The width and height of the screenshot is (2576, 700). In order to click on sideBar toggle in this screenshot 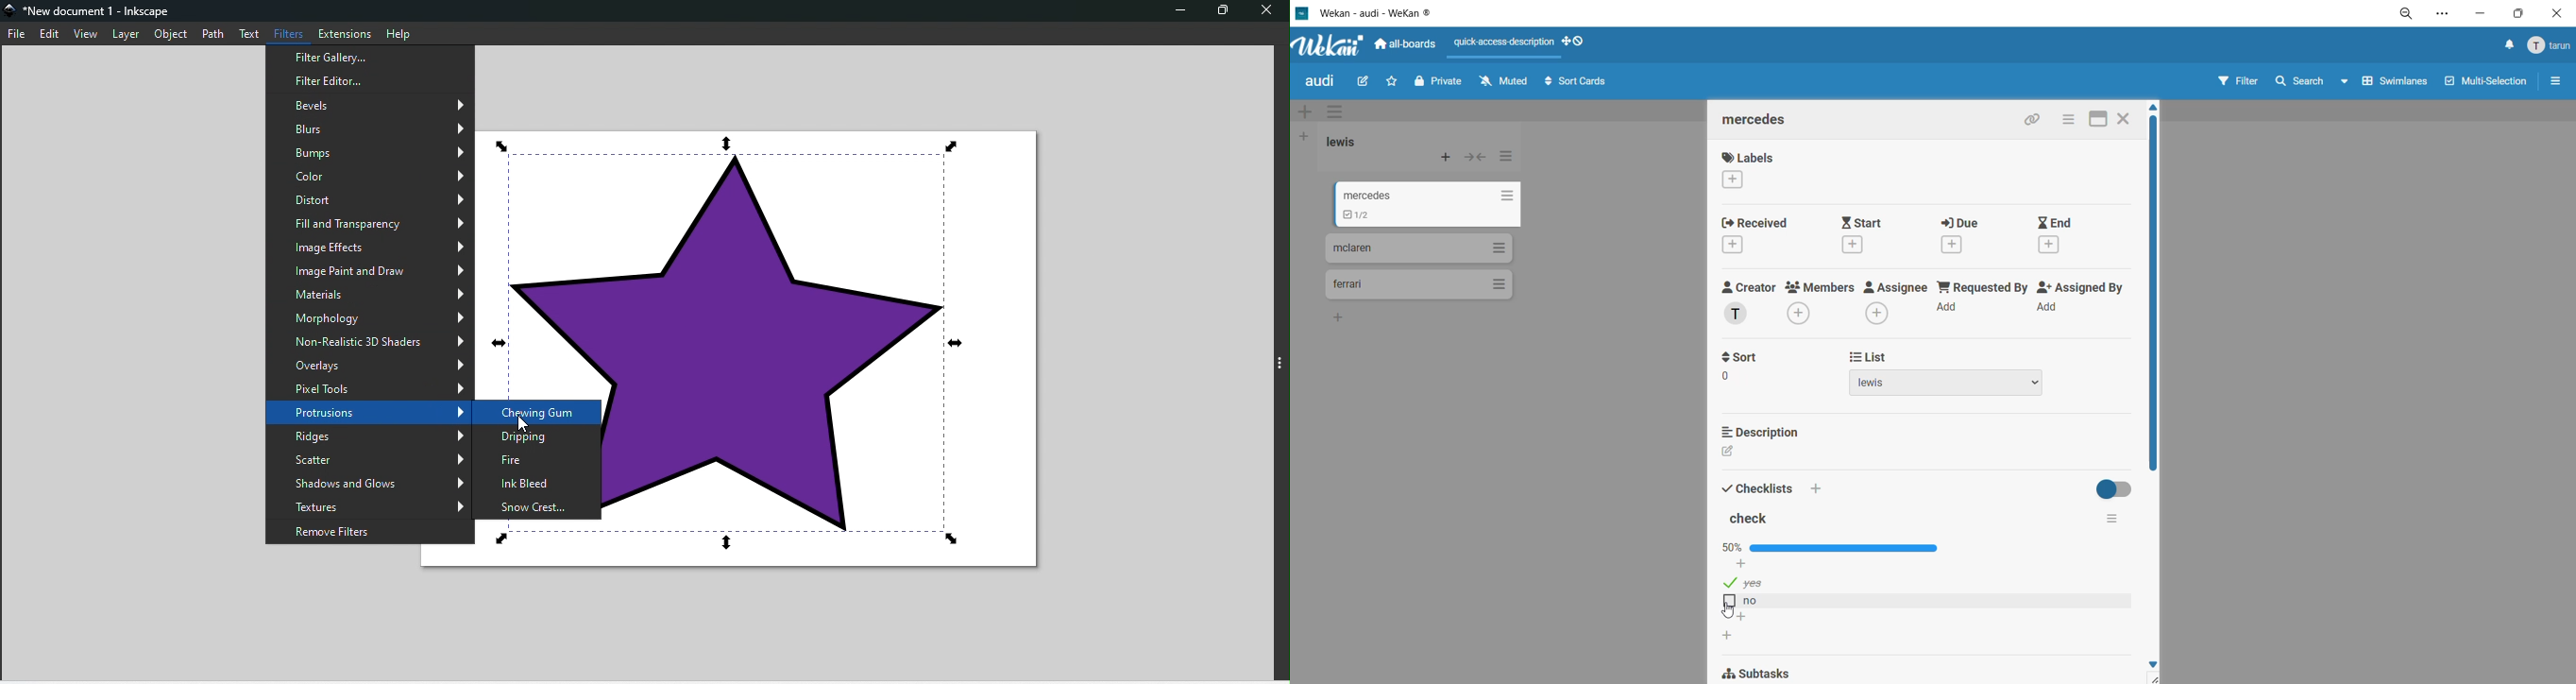, I will do `click(1280, 365)`.